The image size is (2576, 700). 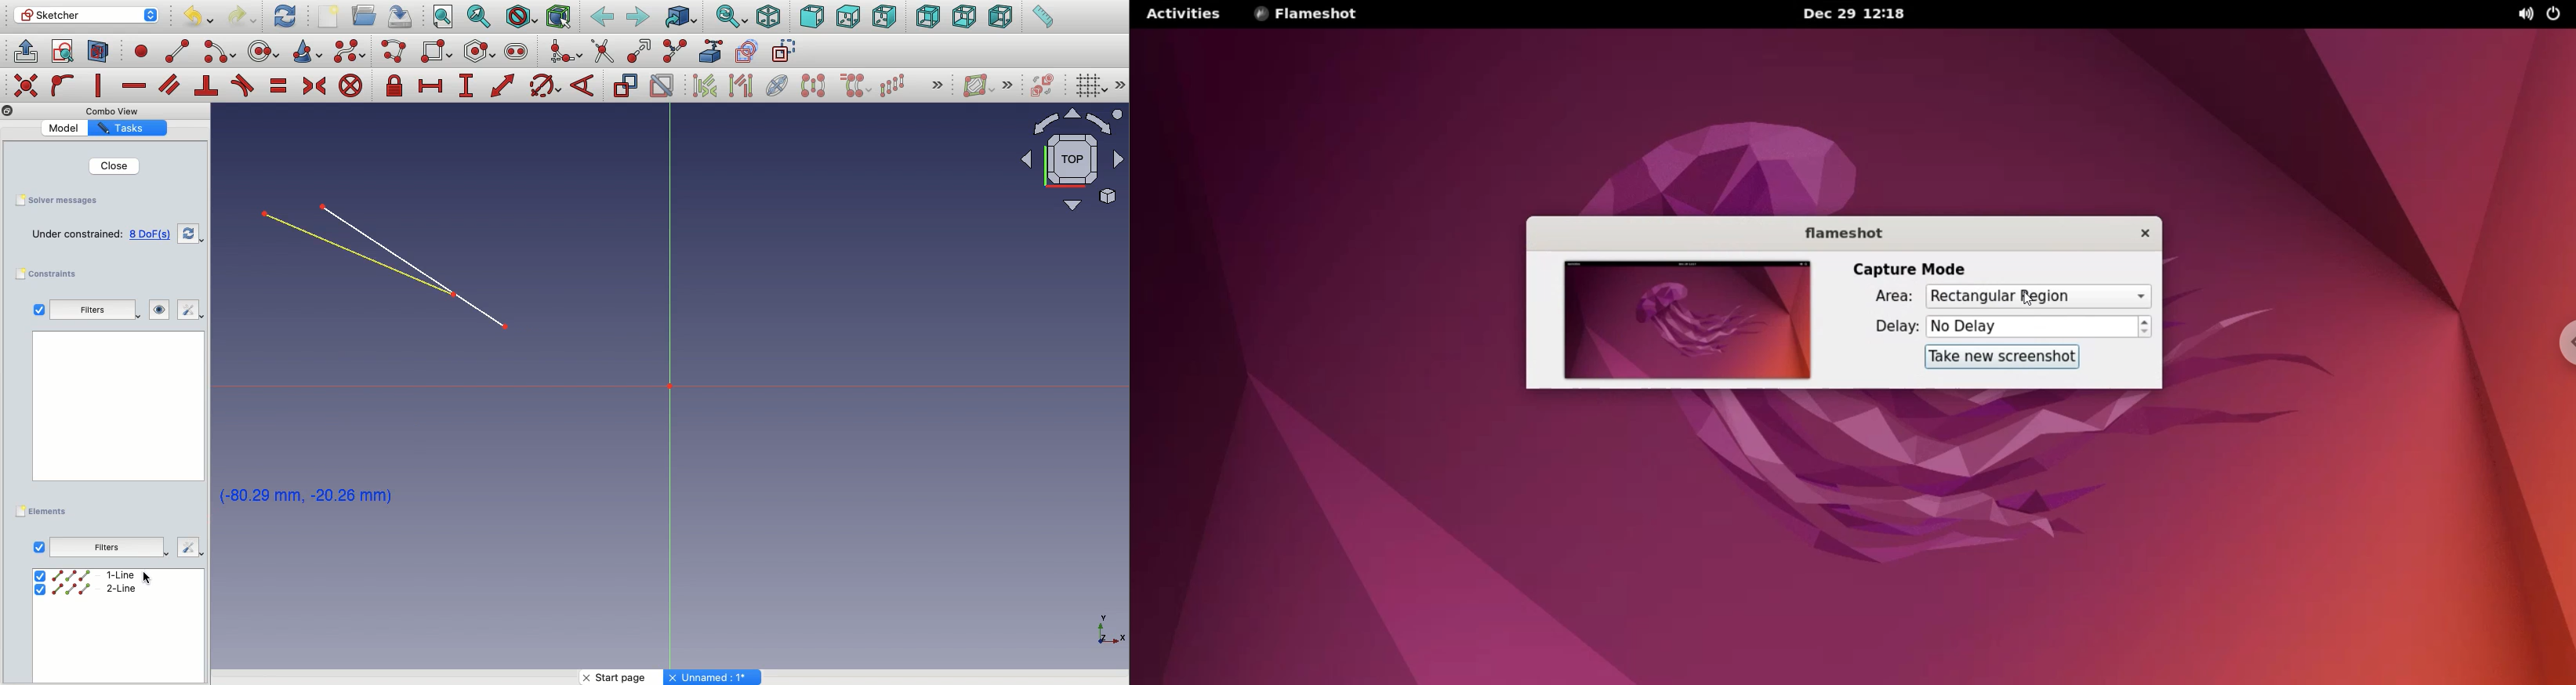 I want to click on Right, so click(x=885, y=18).